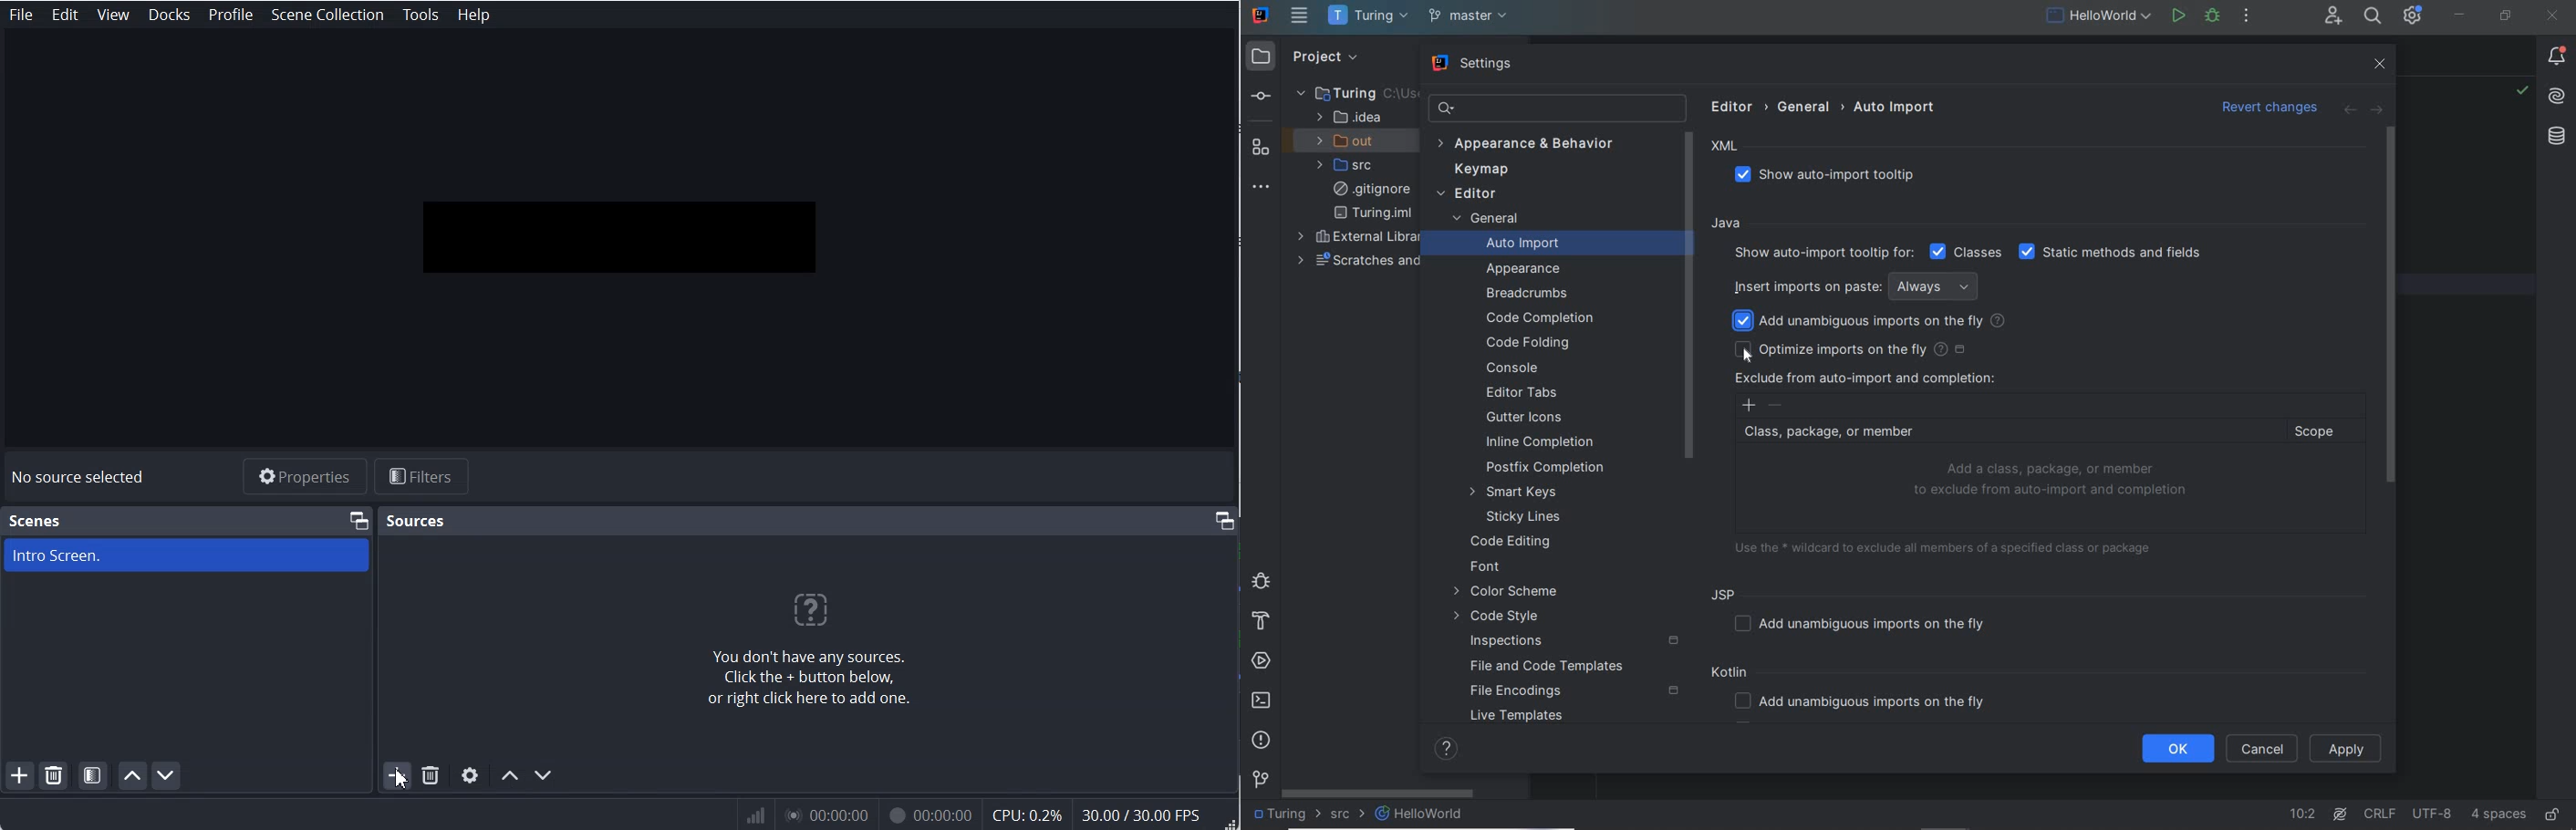  What do you see at coordinates (168, 776) in the screenshot?
I see `Move Scene Down` at bounding box center [168, 776].